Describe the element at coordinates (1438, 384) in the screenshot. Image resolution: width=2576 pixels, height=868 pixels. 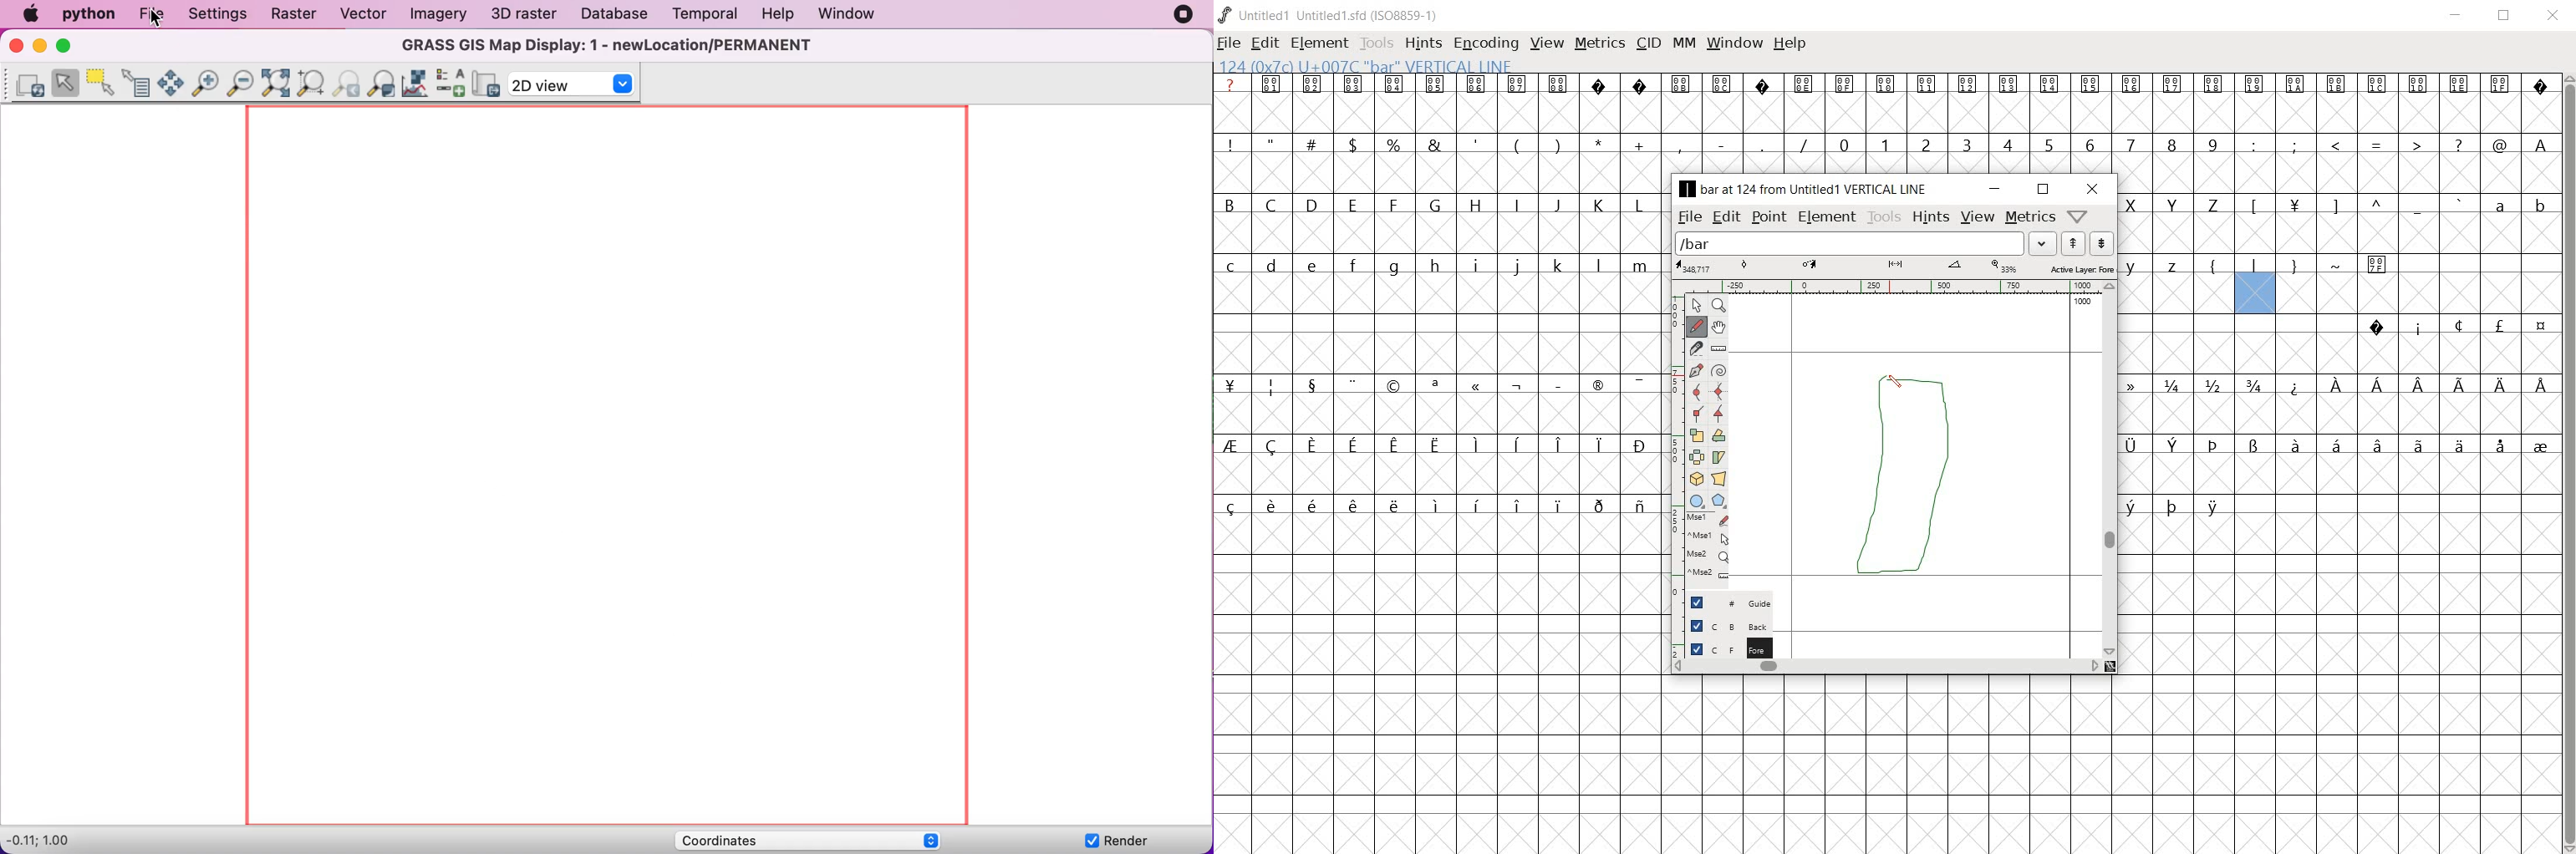
I see `special symbols and nymbers` at that location.